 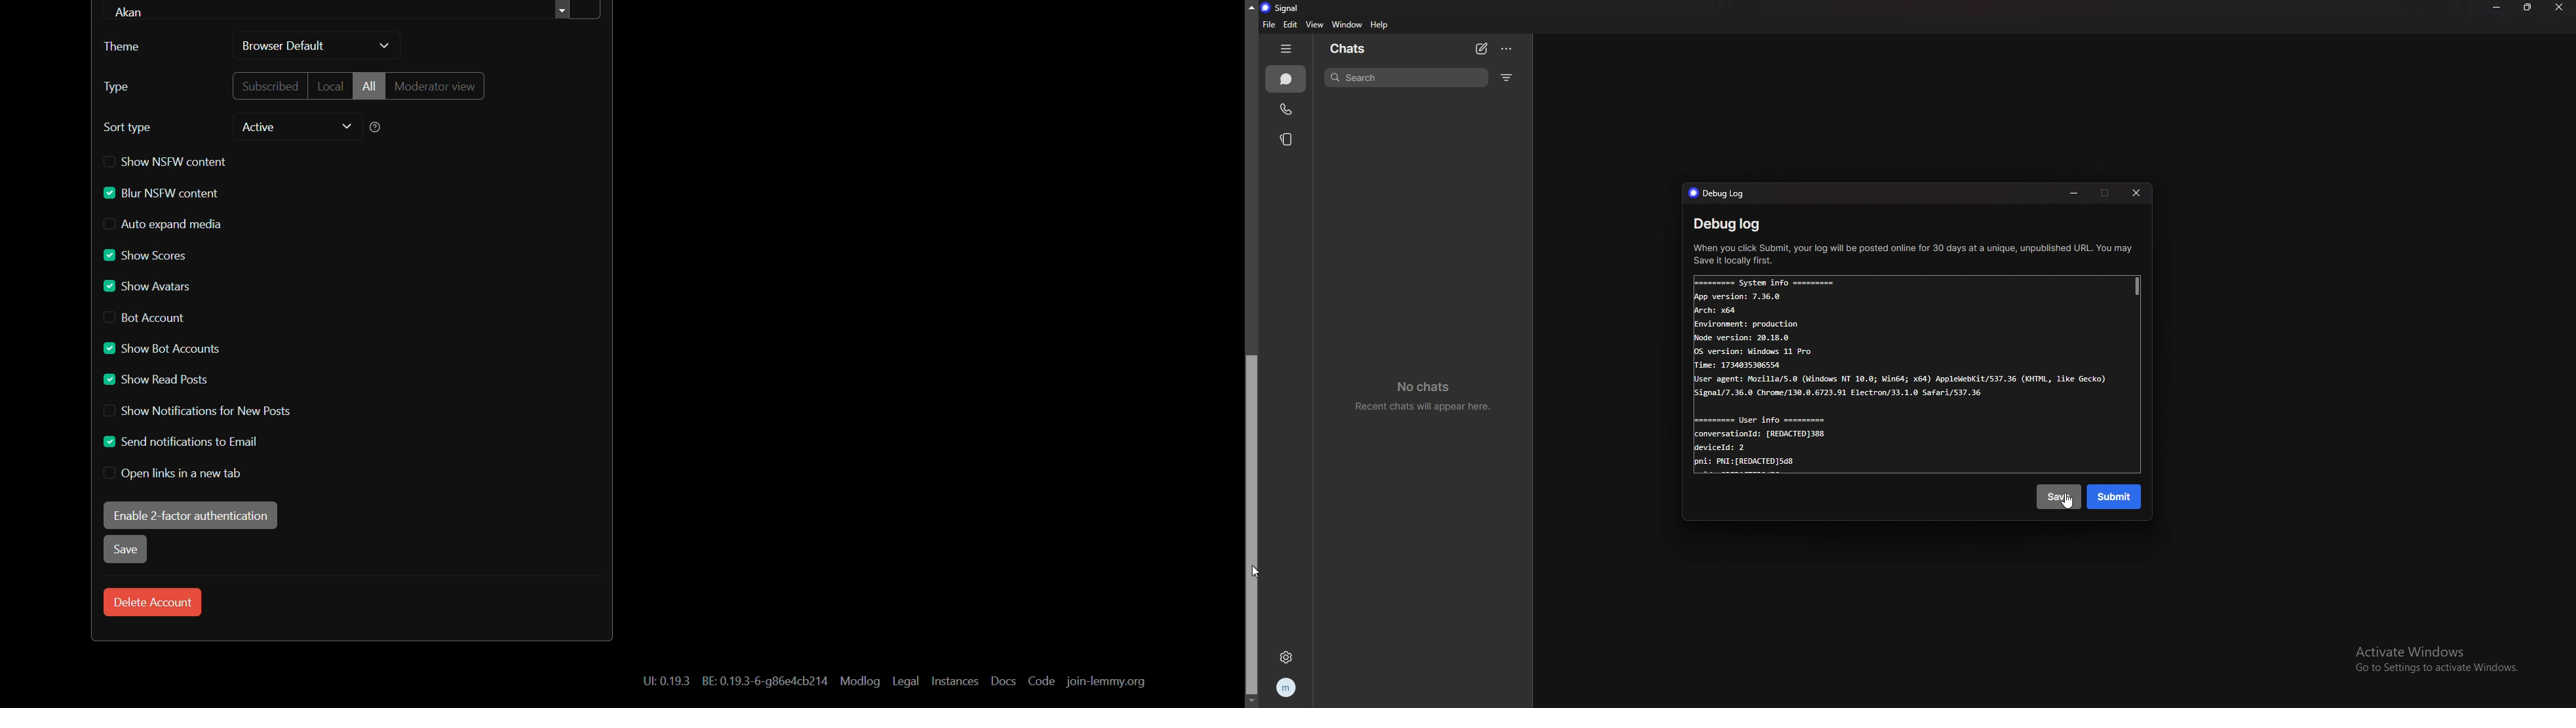 I want to click on moderator view, so click(x=439, y=86).